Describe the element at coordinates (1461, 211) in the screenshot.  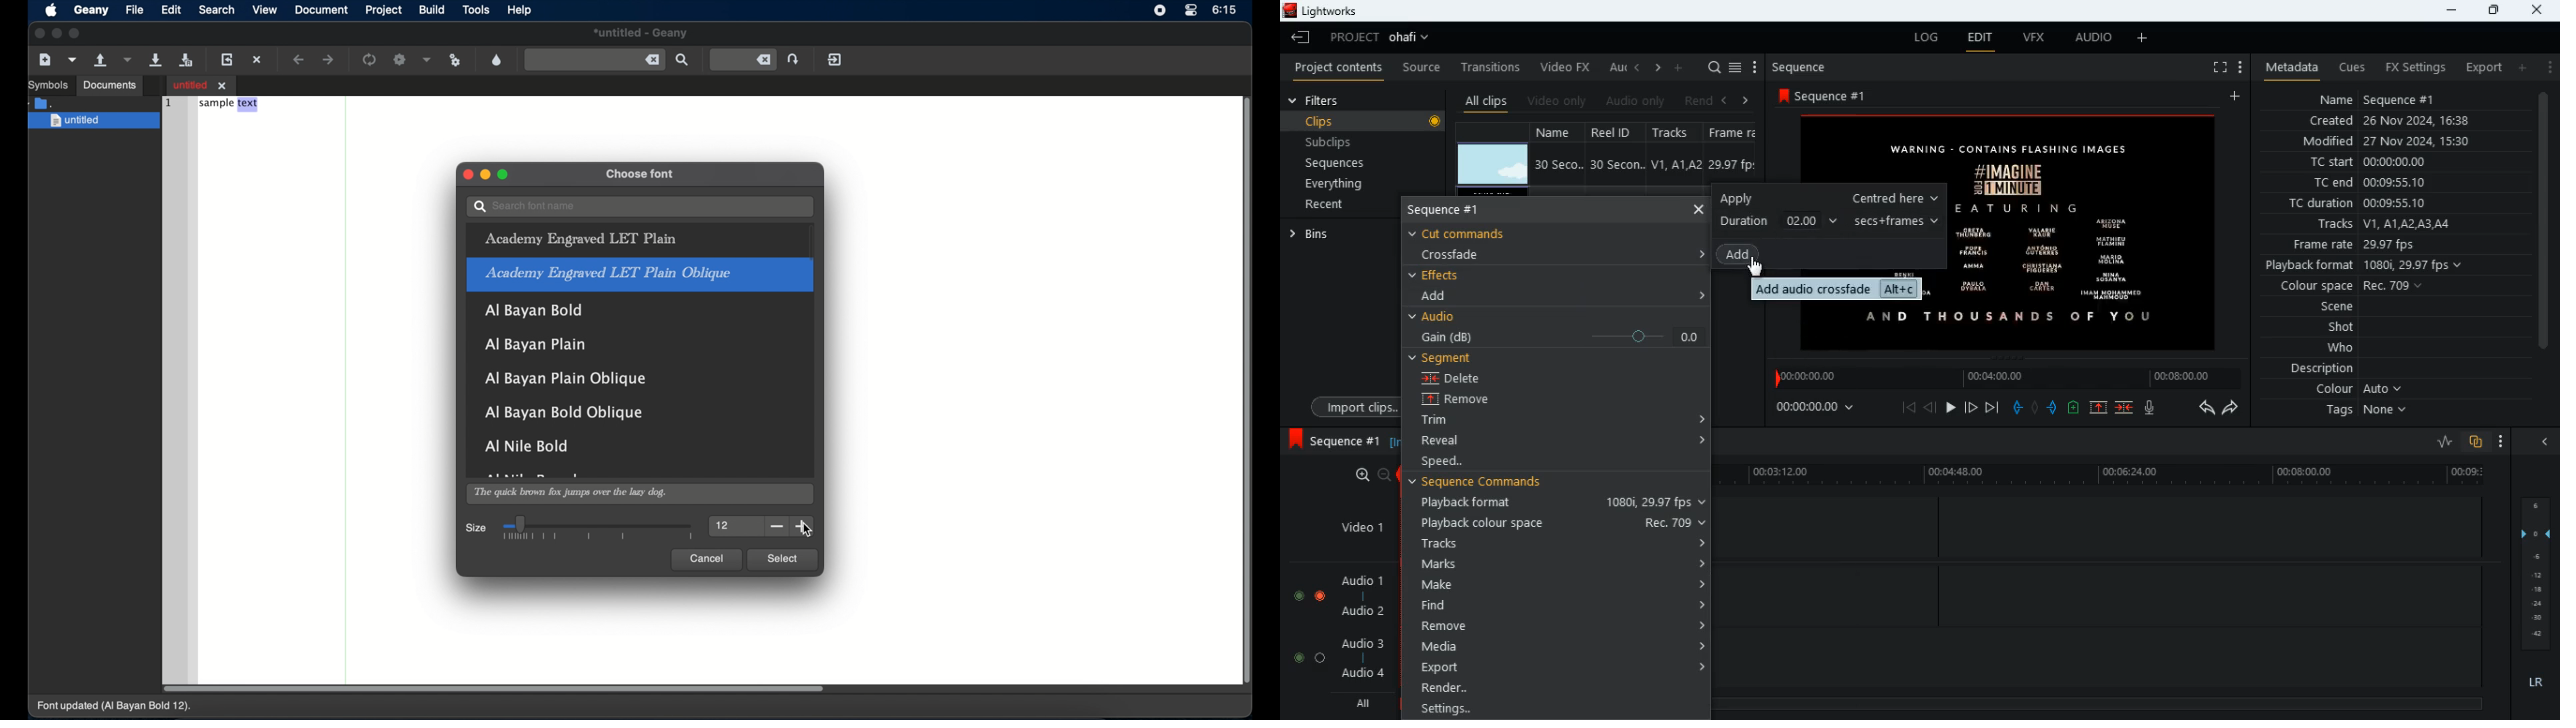
I see `sequence` at that location.